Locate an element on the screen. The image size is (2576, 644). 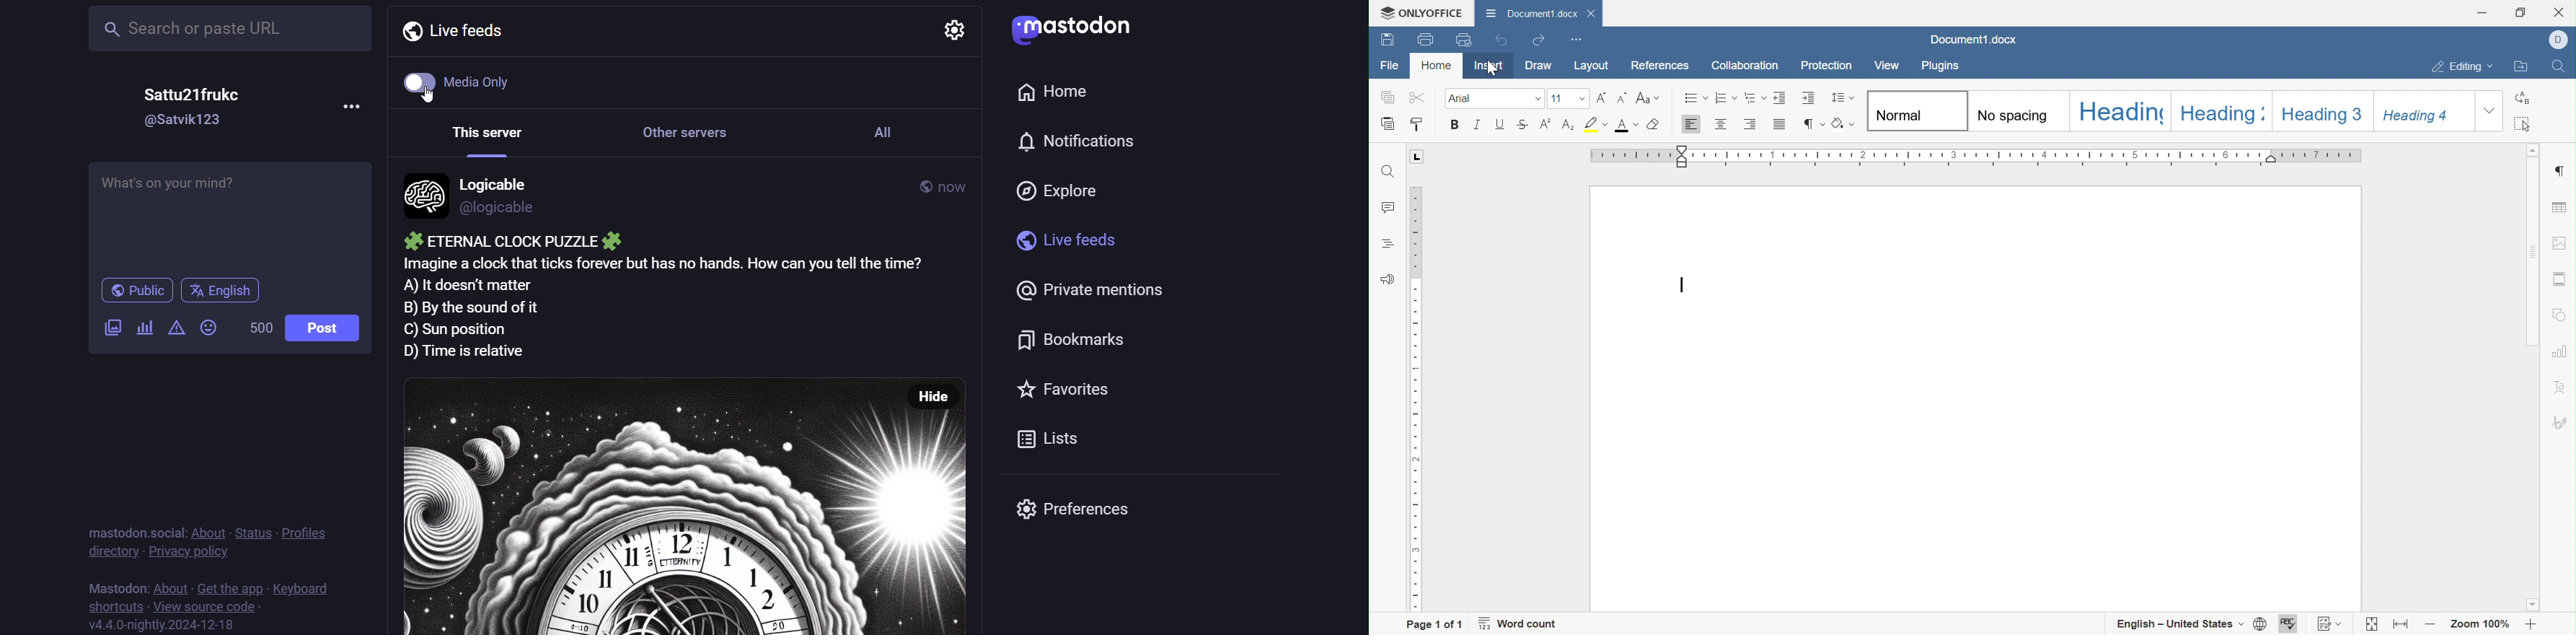
source code is located at coordinates (203, 606).